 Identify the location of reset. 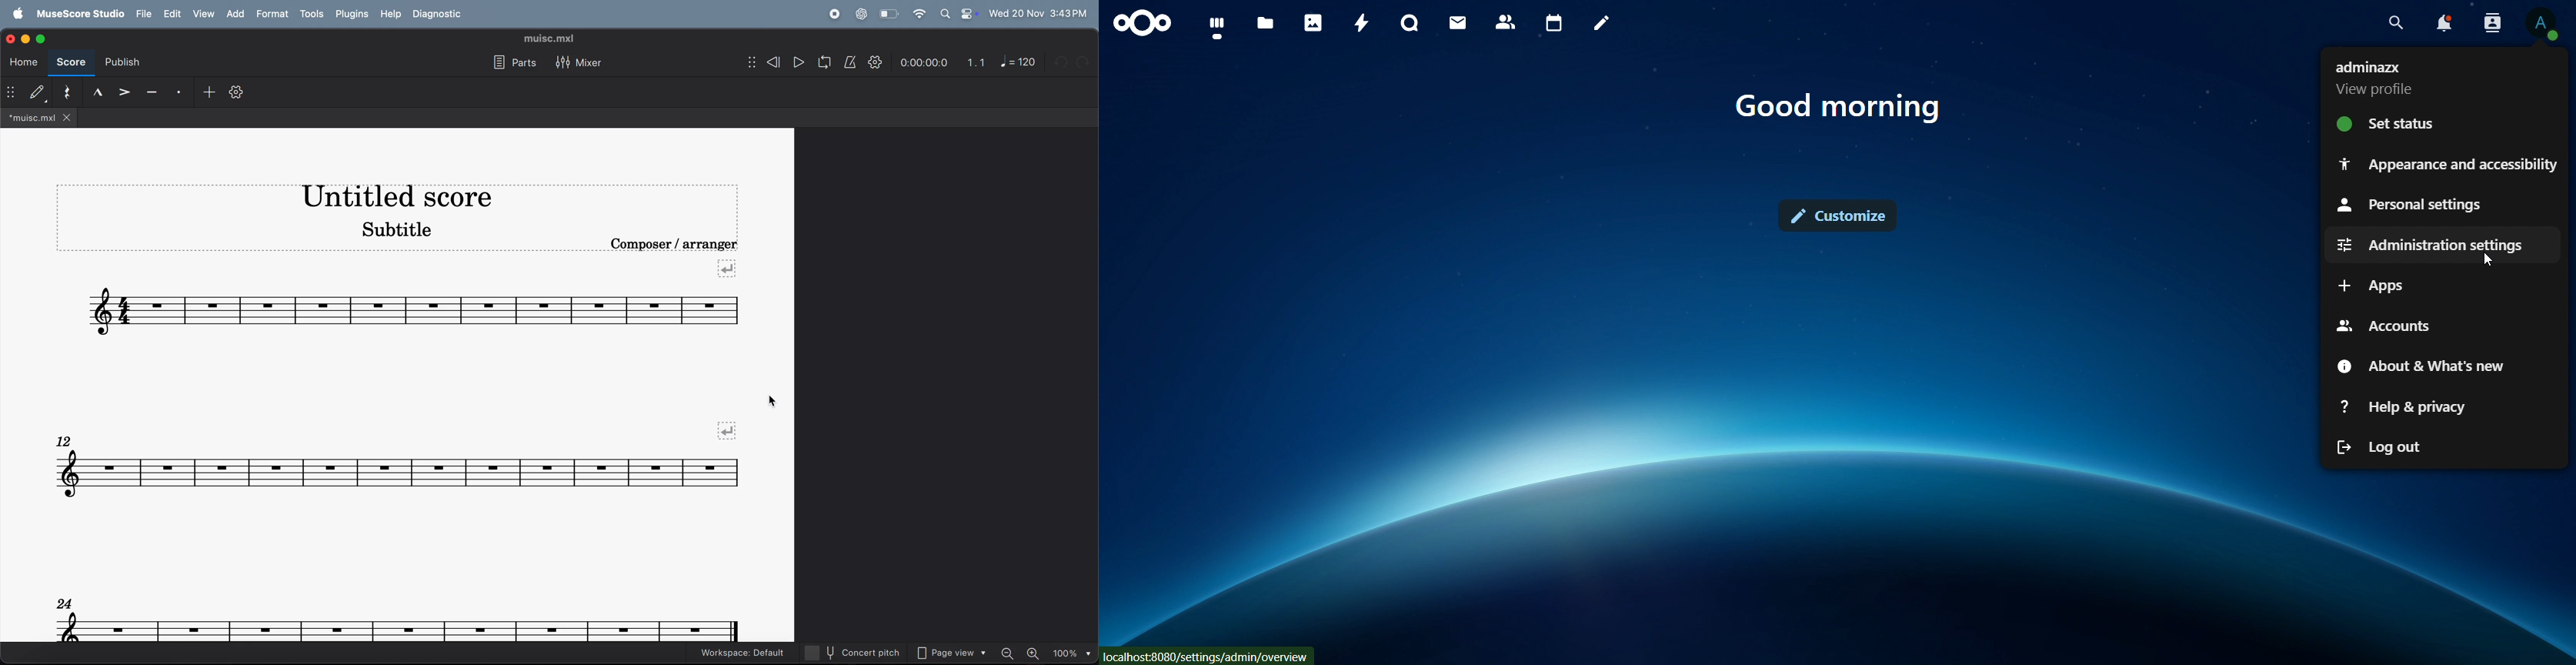
(64, 93).